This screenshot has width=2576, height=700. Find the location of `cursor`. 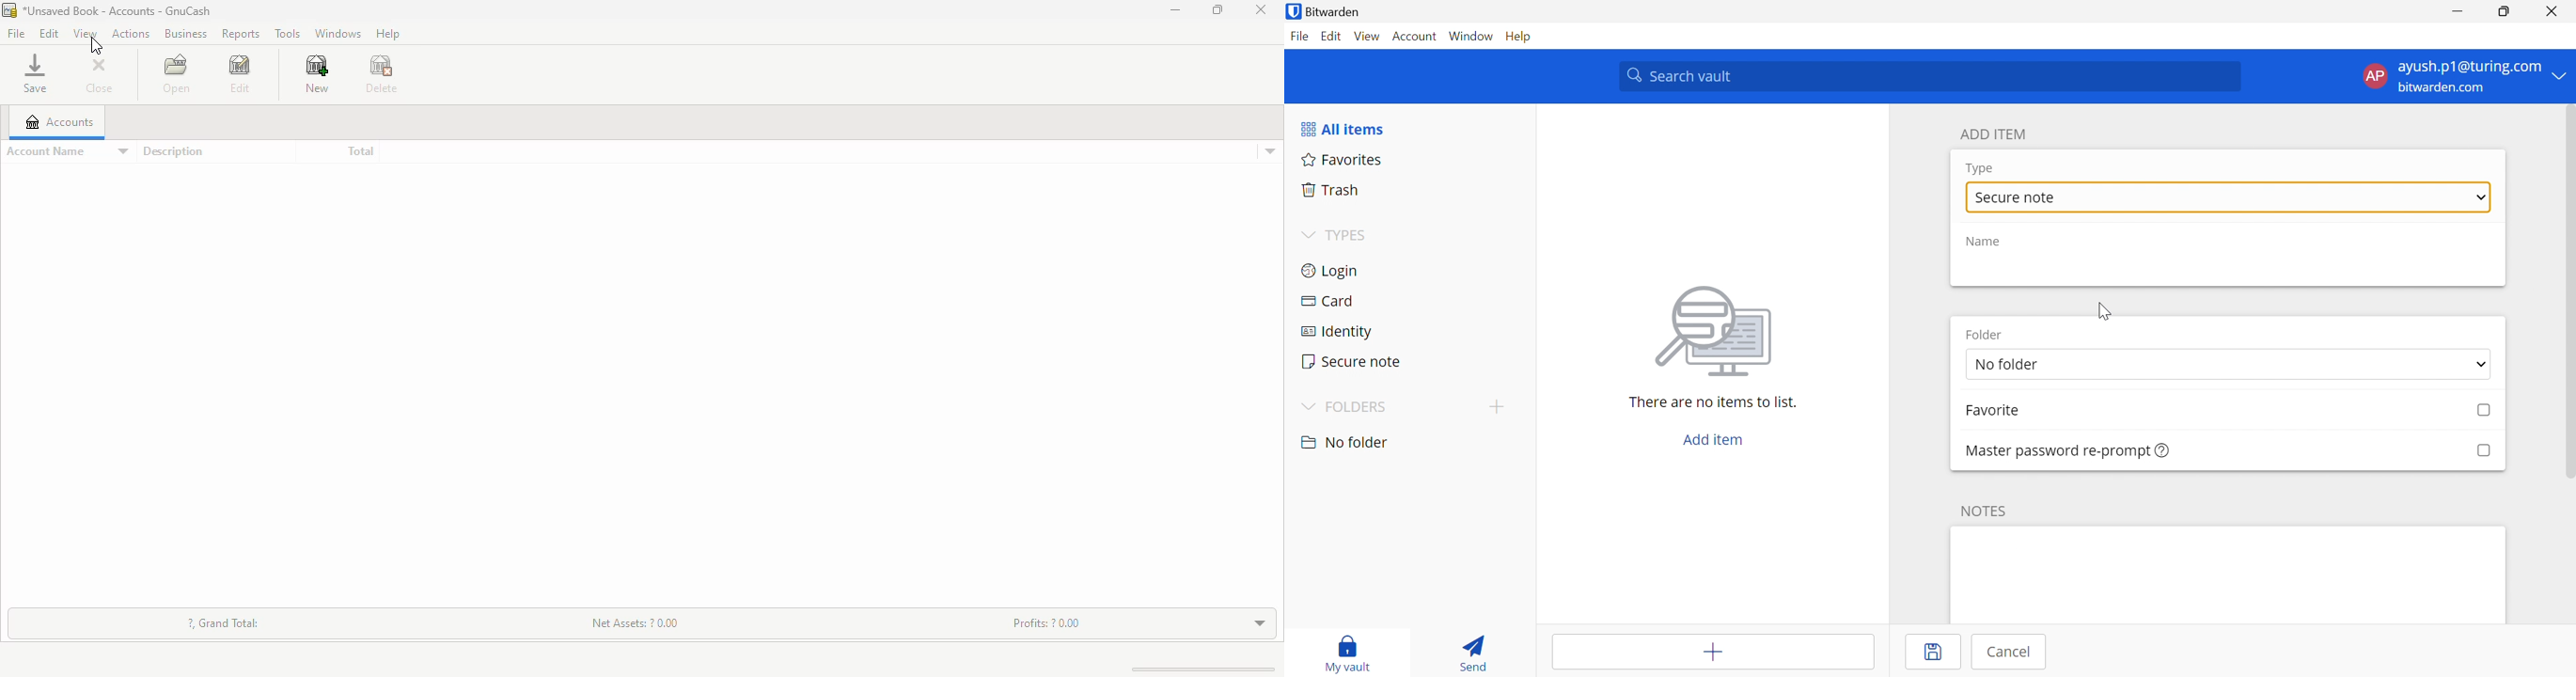

cursor is located at coordinates (97, 46).